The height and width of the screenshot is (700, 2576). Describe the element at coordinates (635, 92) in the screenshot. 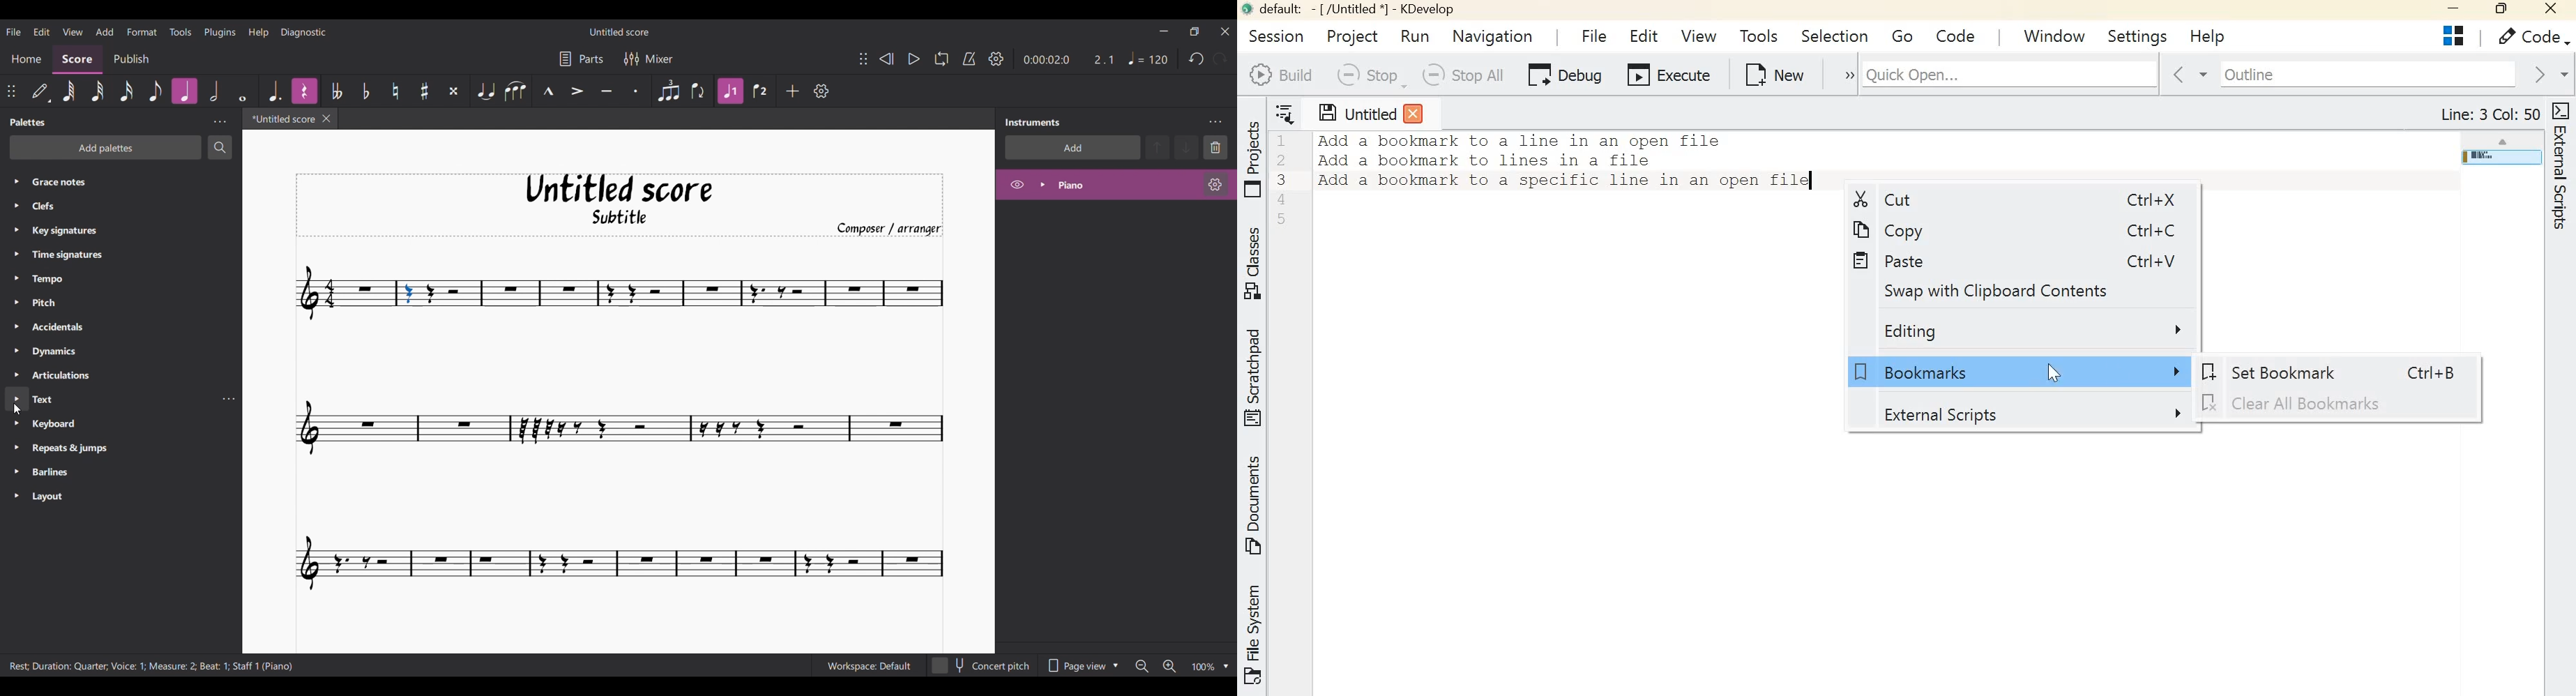

I see `Staccato` at that location.